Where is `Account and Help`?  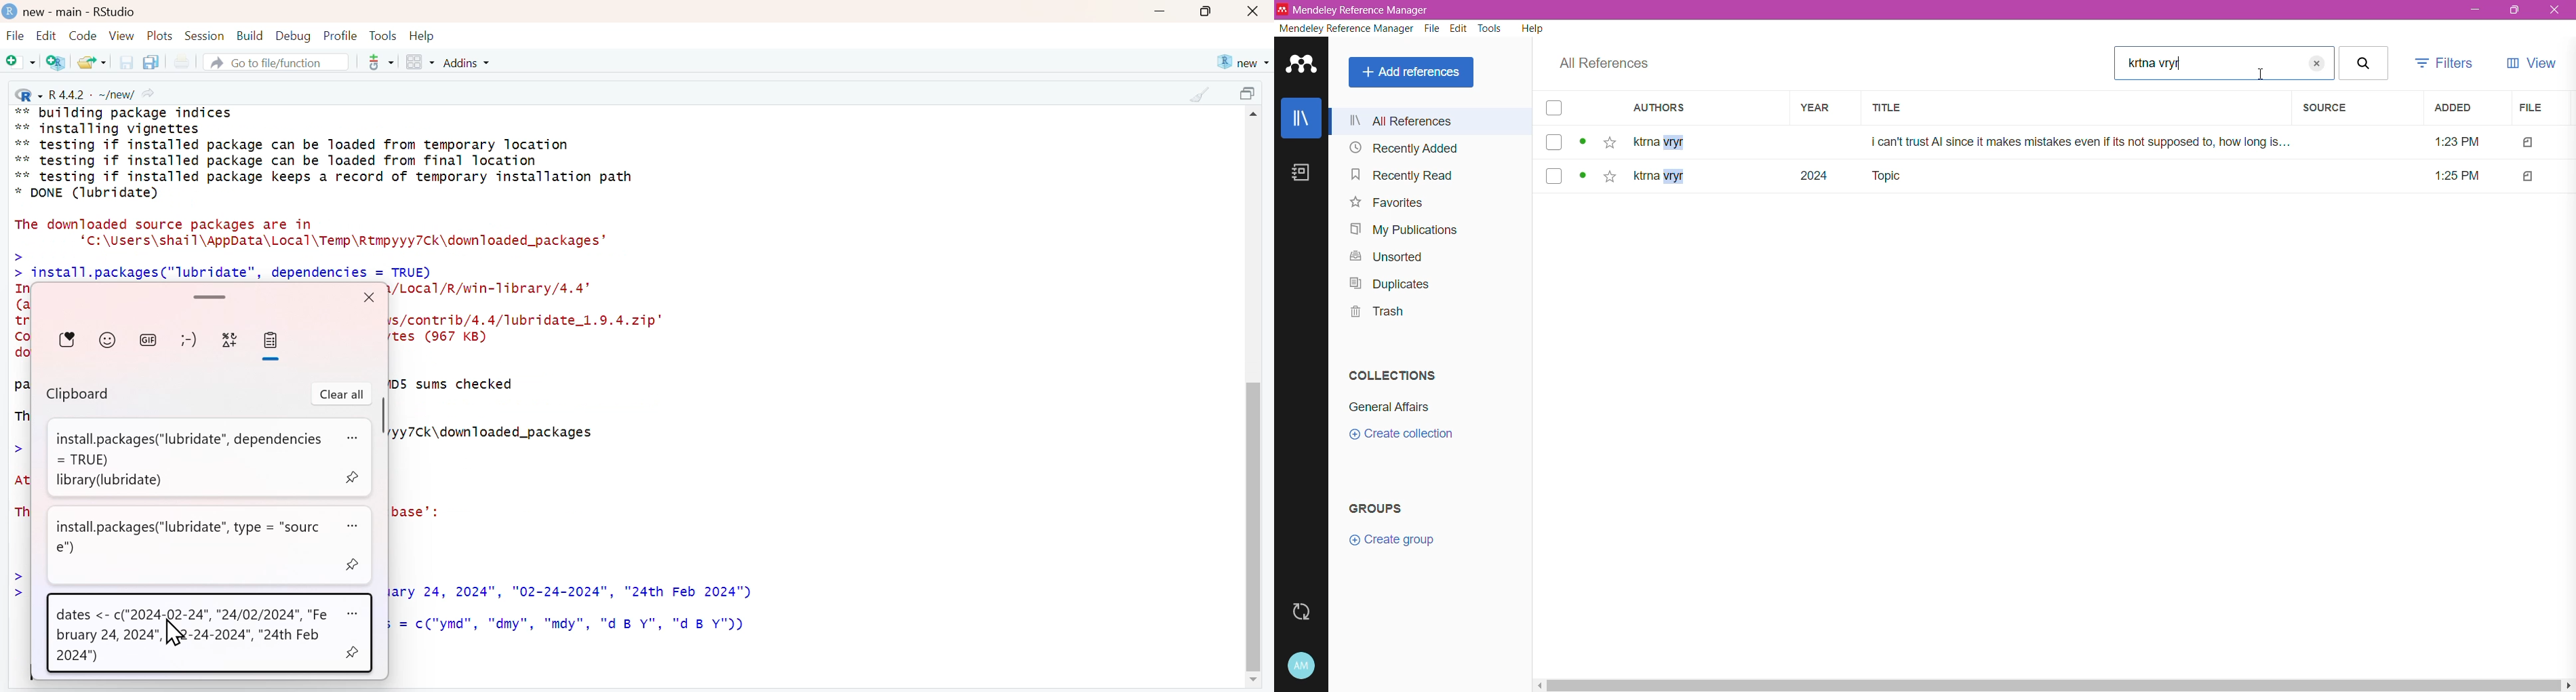
Account and Help is located at coordinates (1302, 666).